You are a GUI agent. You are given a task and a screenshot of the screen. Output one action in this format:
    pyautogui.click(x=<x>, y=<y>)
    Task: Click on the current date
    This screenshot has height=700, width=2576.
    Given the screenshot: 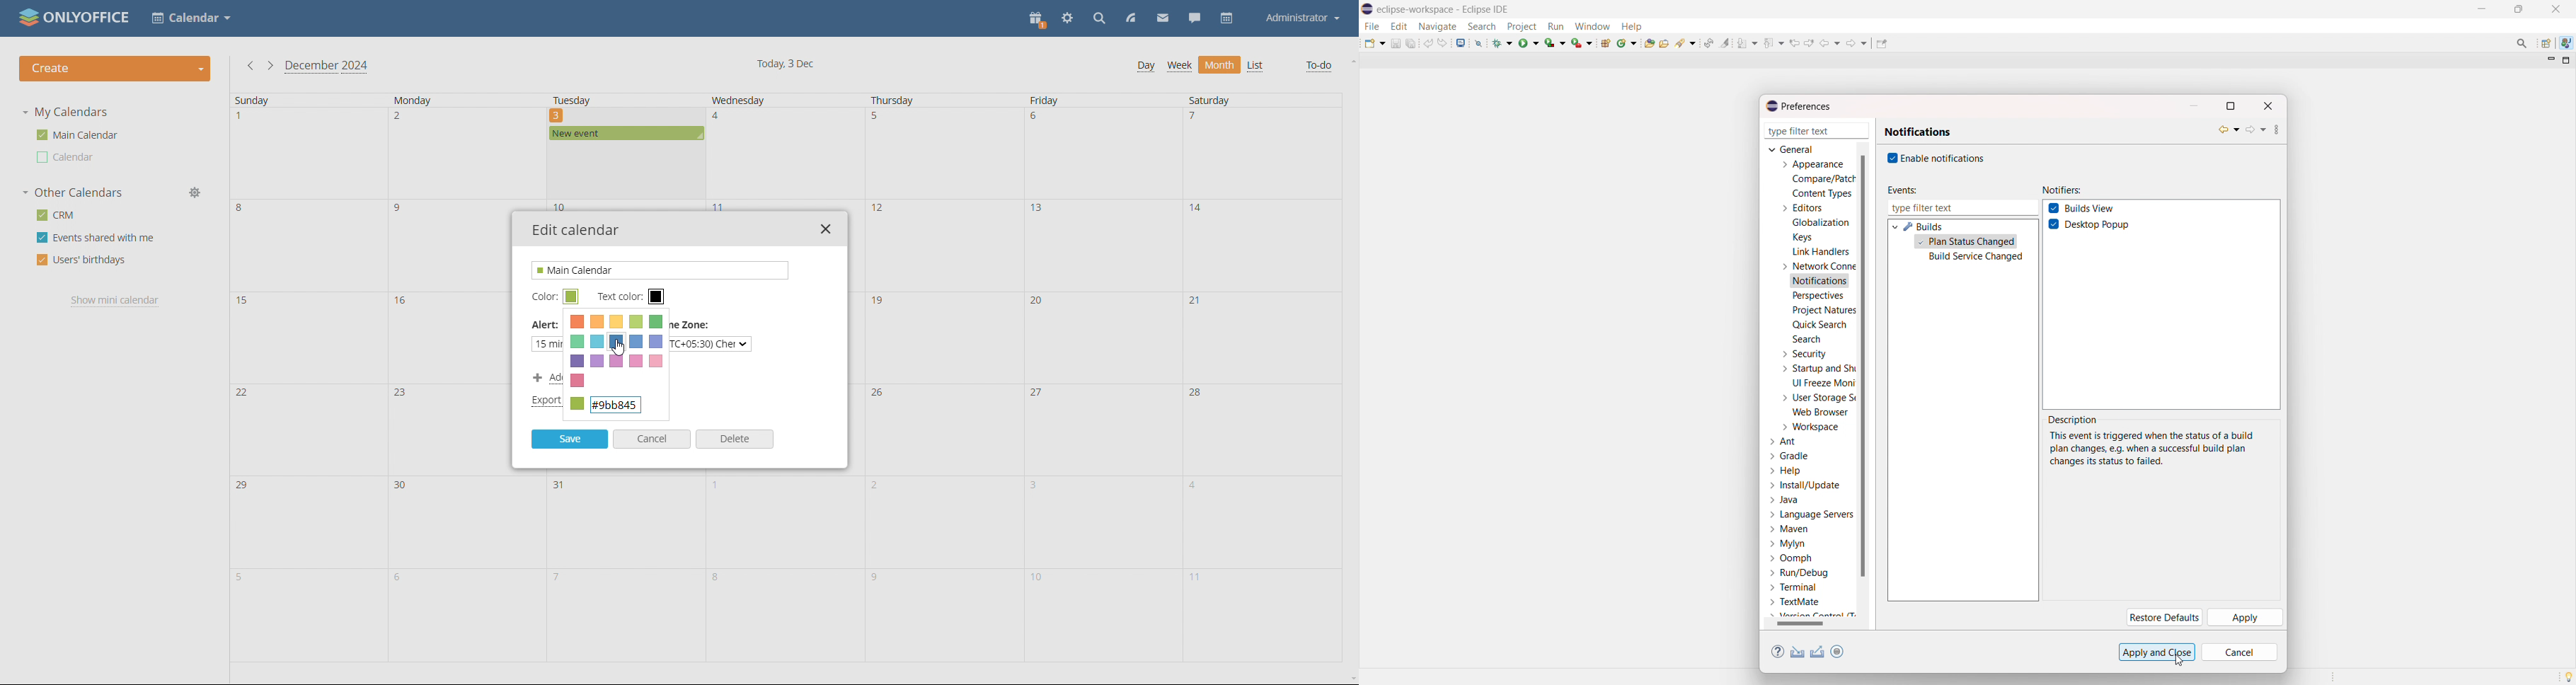 What is the action you would take?
    pyautogui.click(x=787, y=64)
    